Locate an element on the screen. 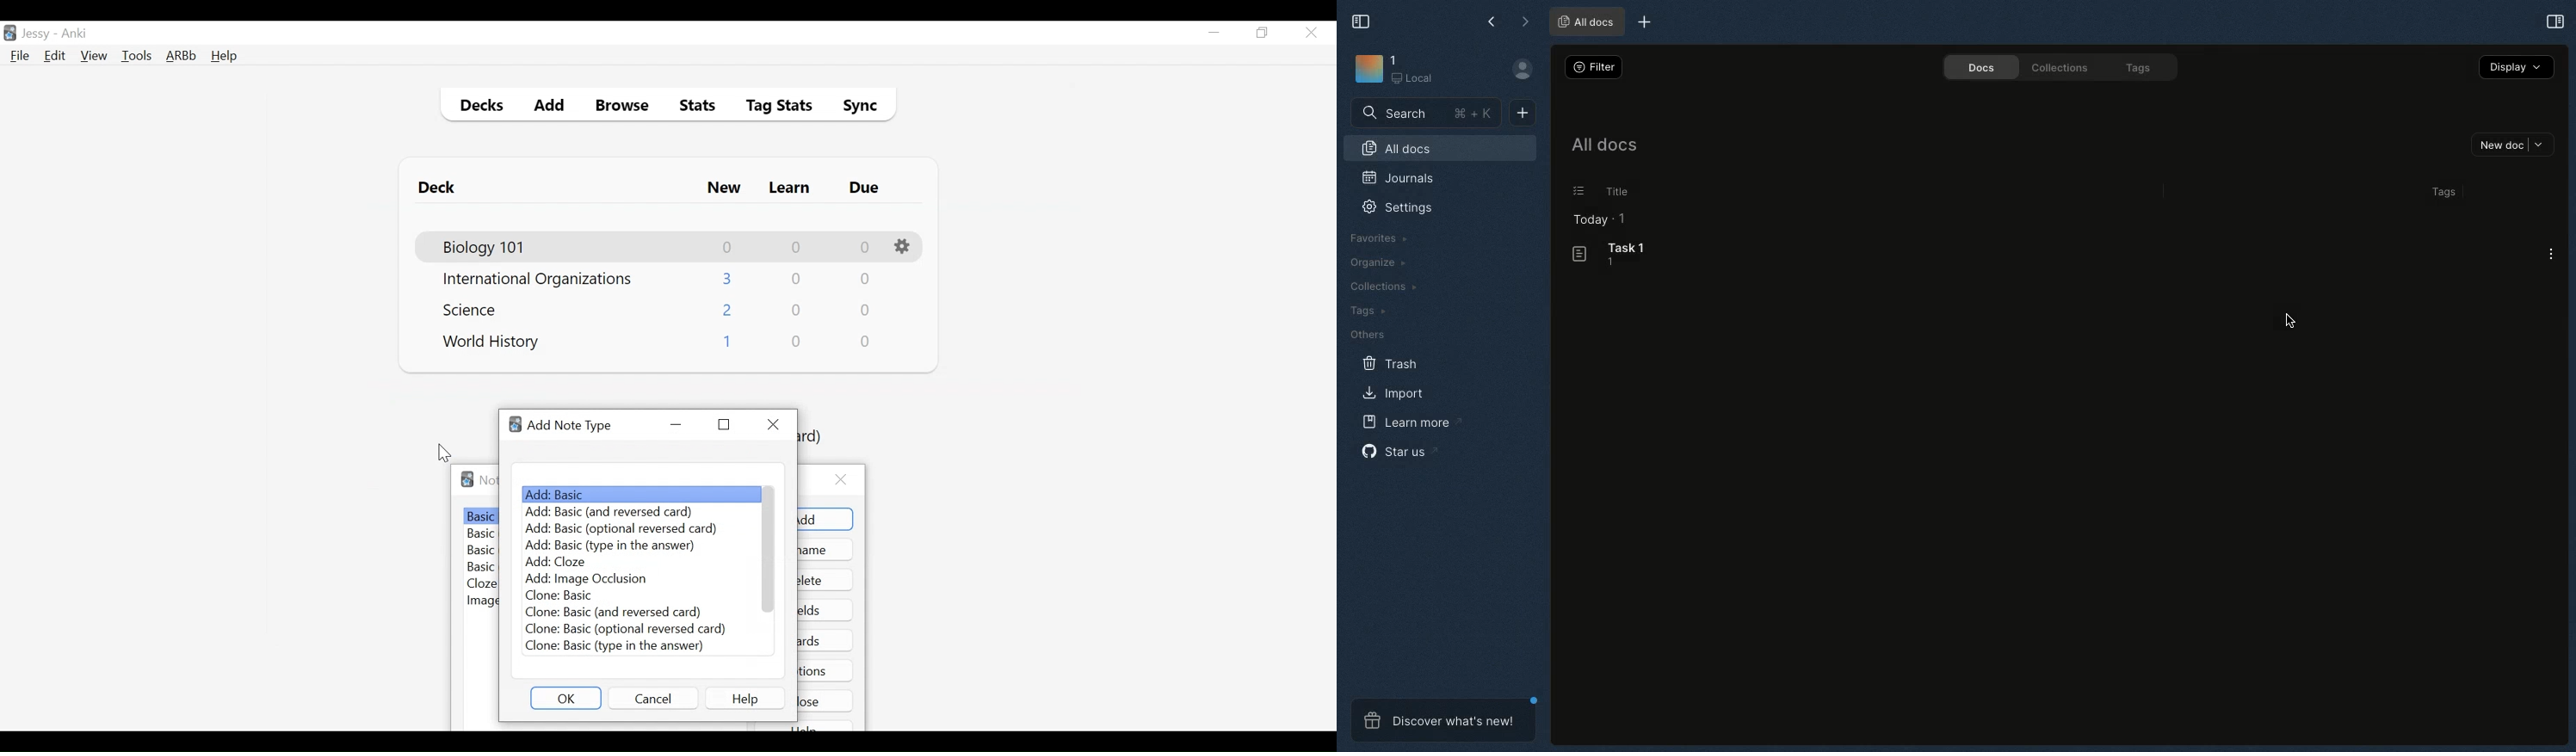 Image resolution: width=2576 pixels, height=756 pixels. Sybc is located at coordinates (855, 107).